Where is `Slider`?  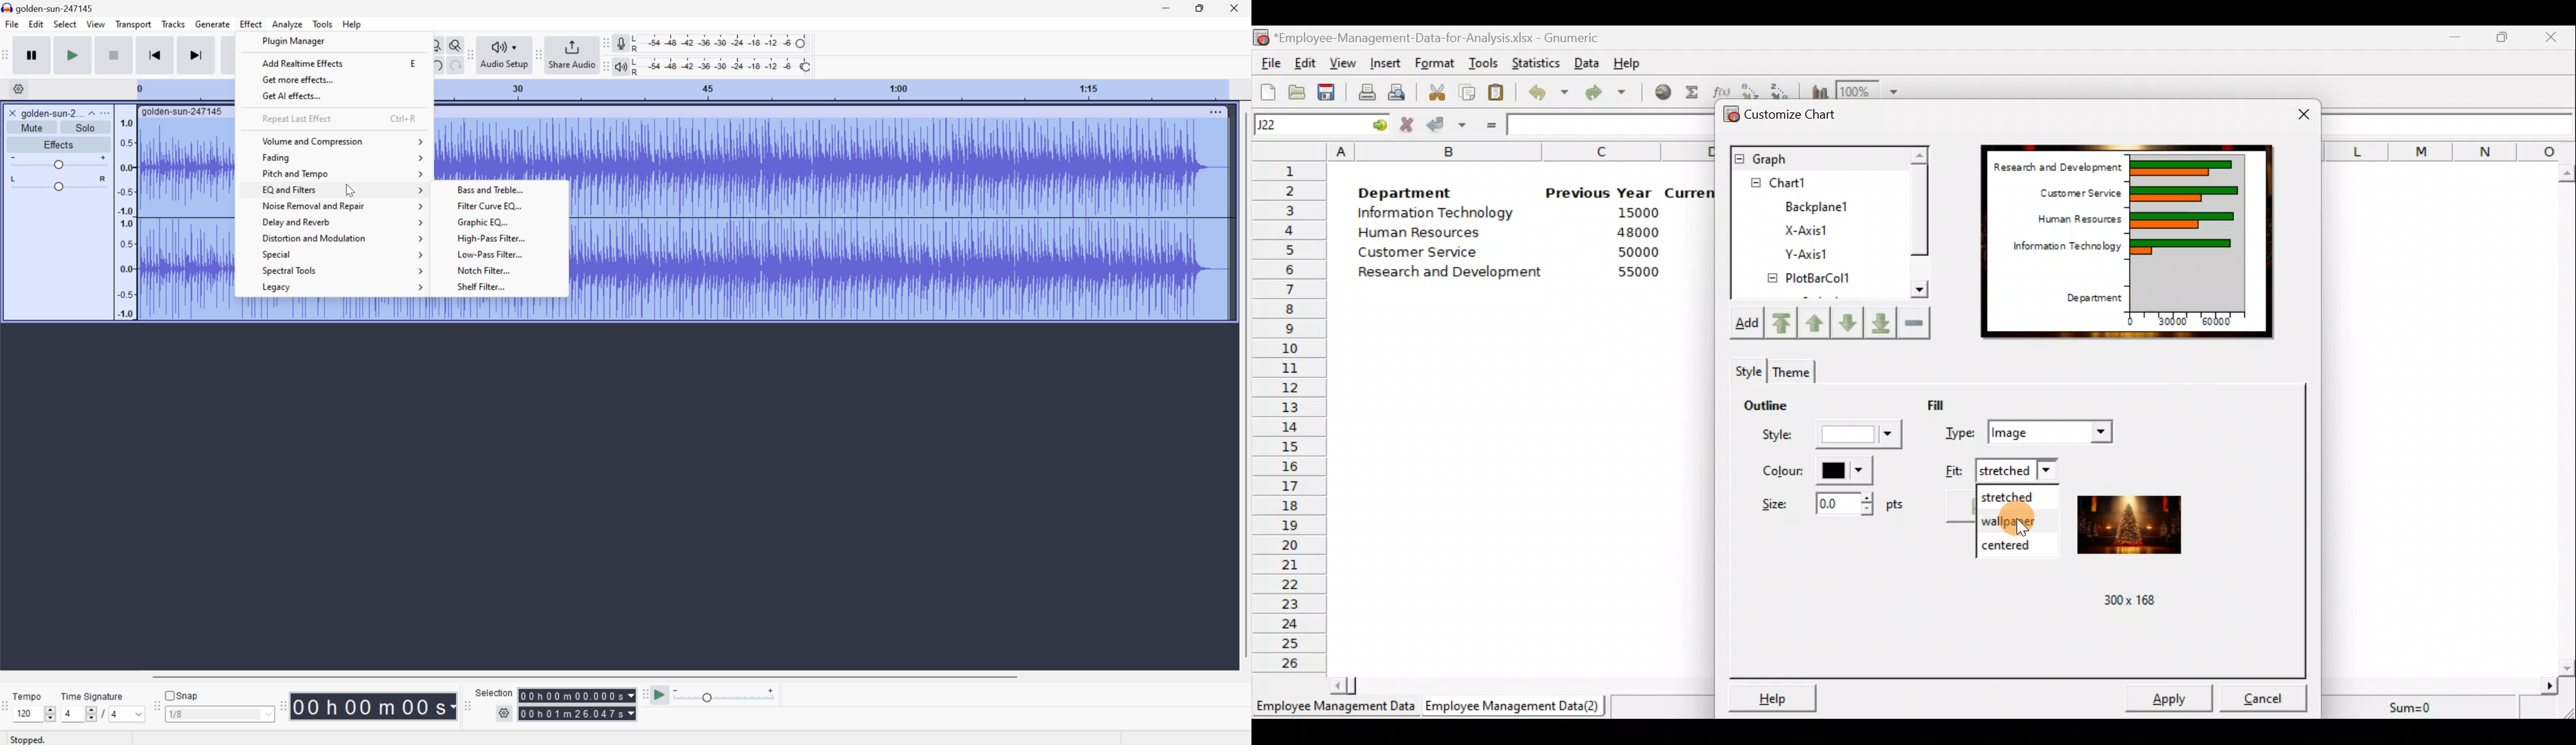 Slider is located at coordinates (58, 161).